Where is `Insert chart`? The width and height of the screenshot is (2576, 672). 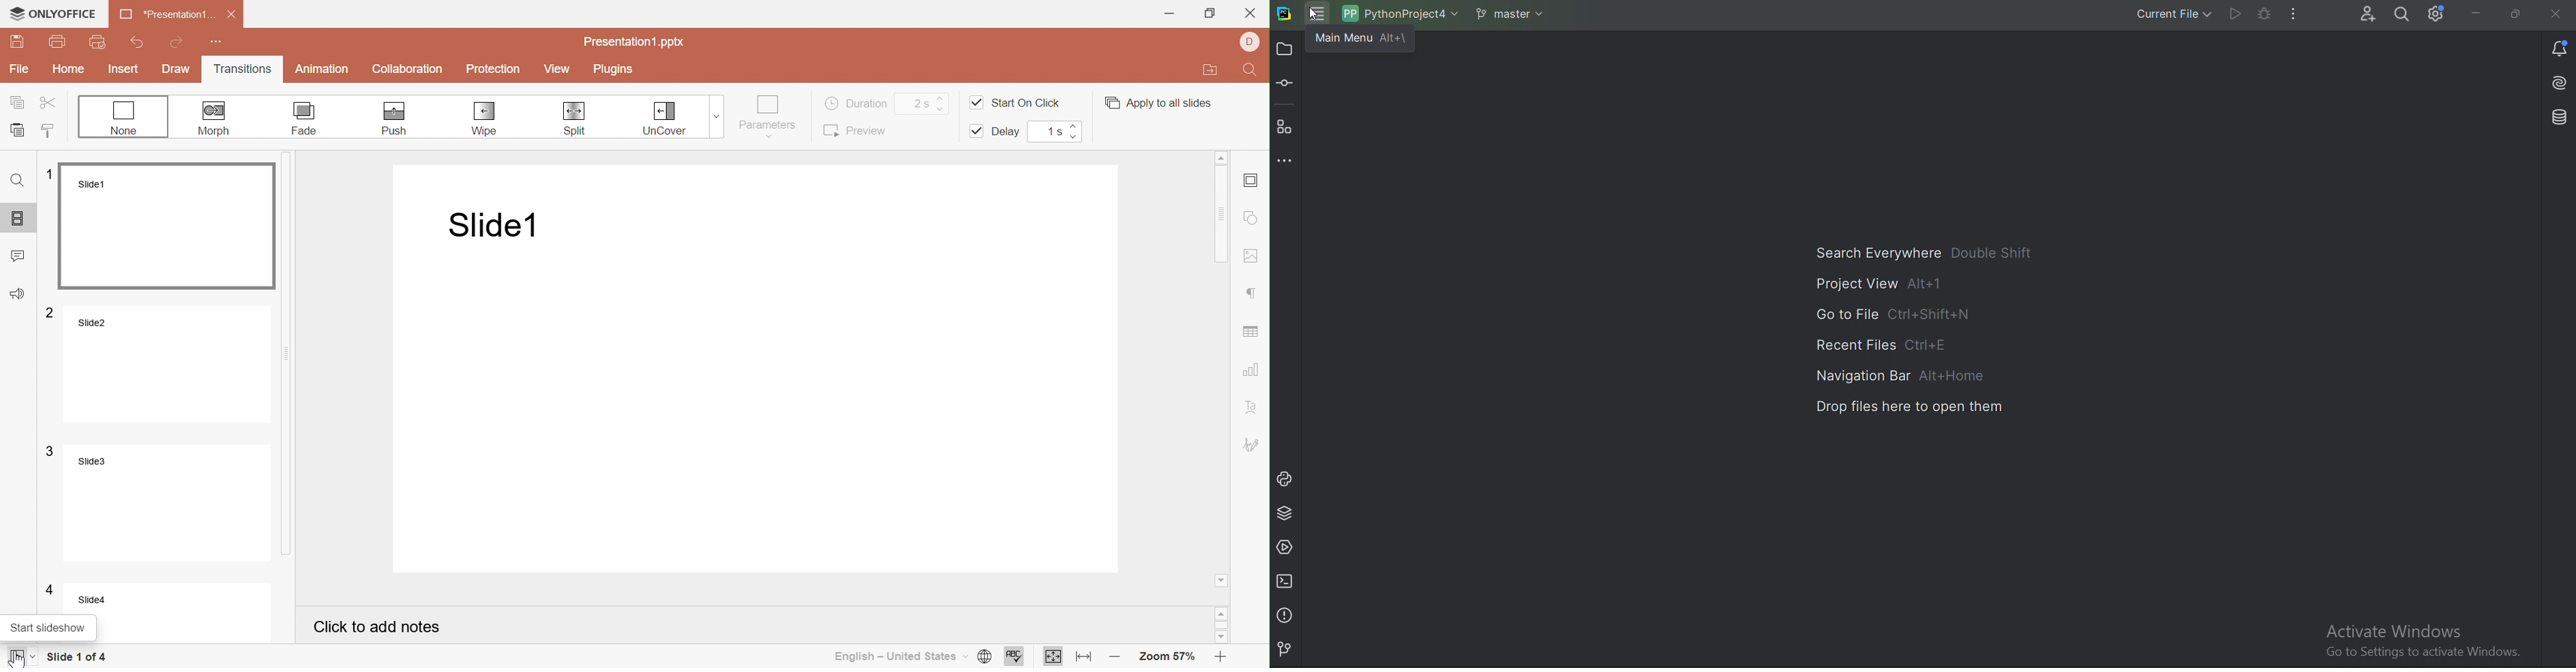
Insert chart is located at coordinates (1254, 370).